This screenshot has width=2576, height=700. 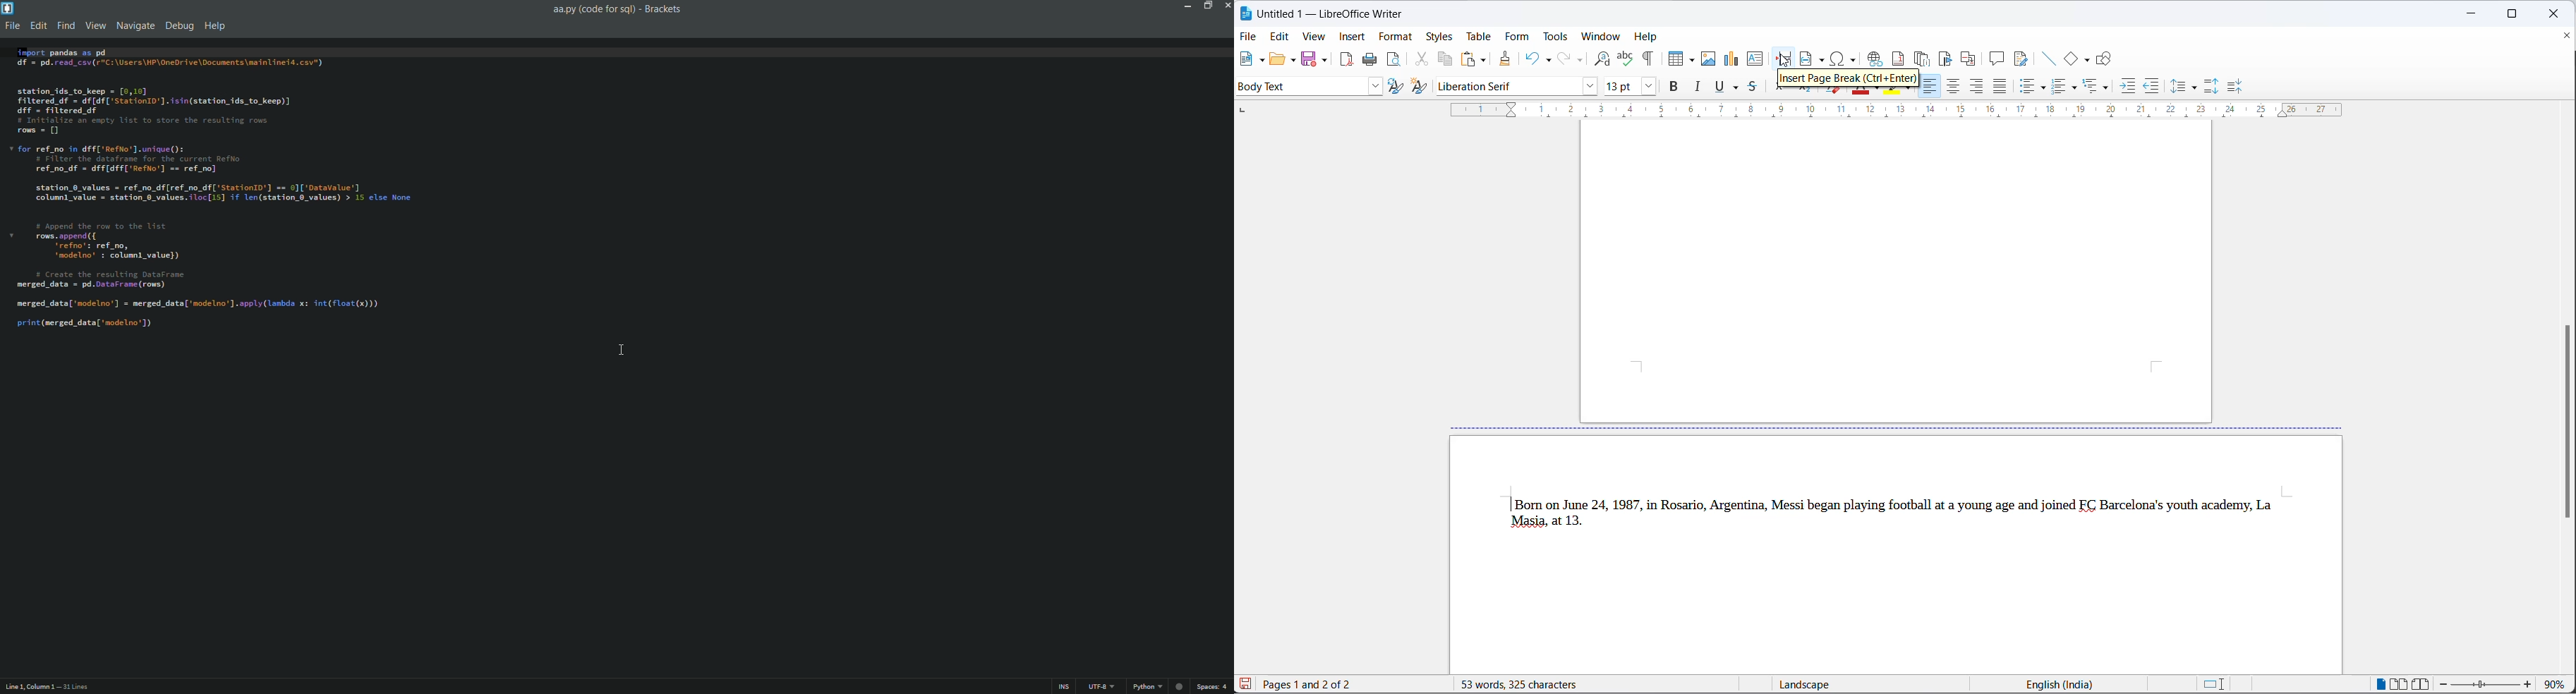 What do you see at coordinates (1977, 87) in the screenshot?
I see `text align left` at bounding box center [1977, 87].